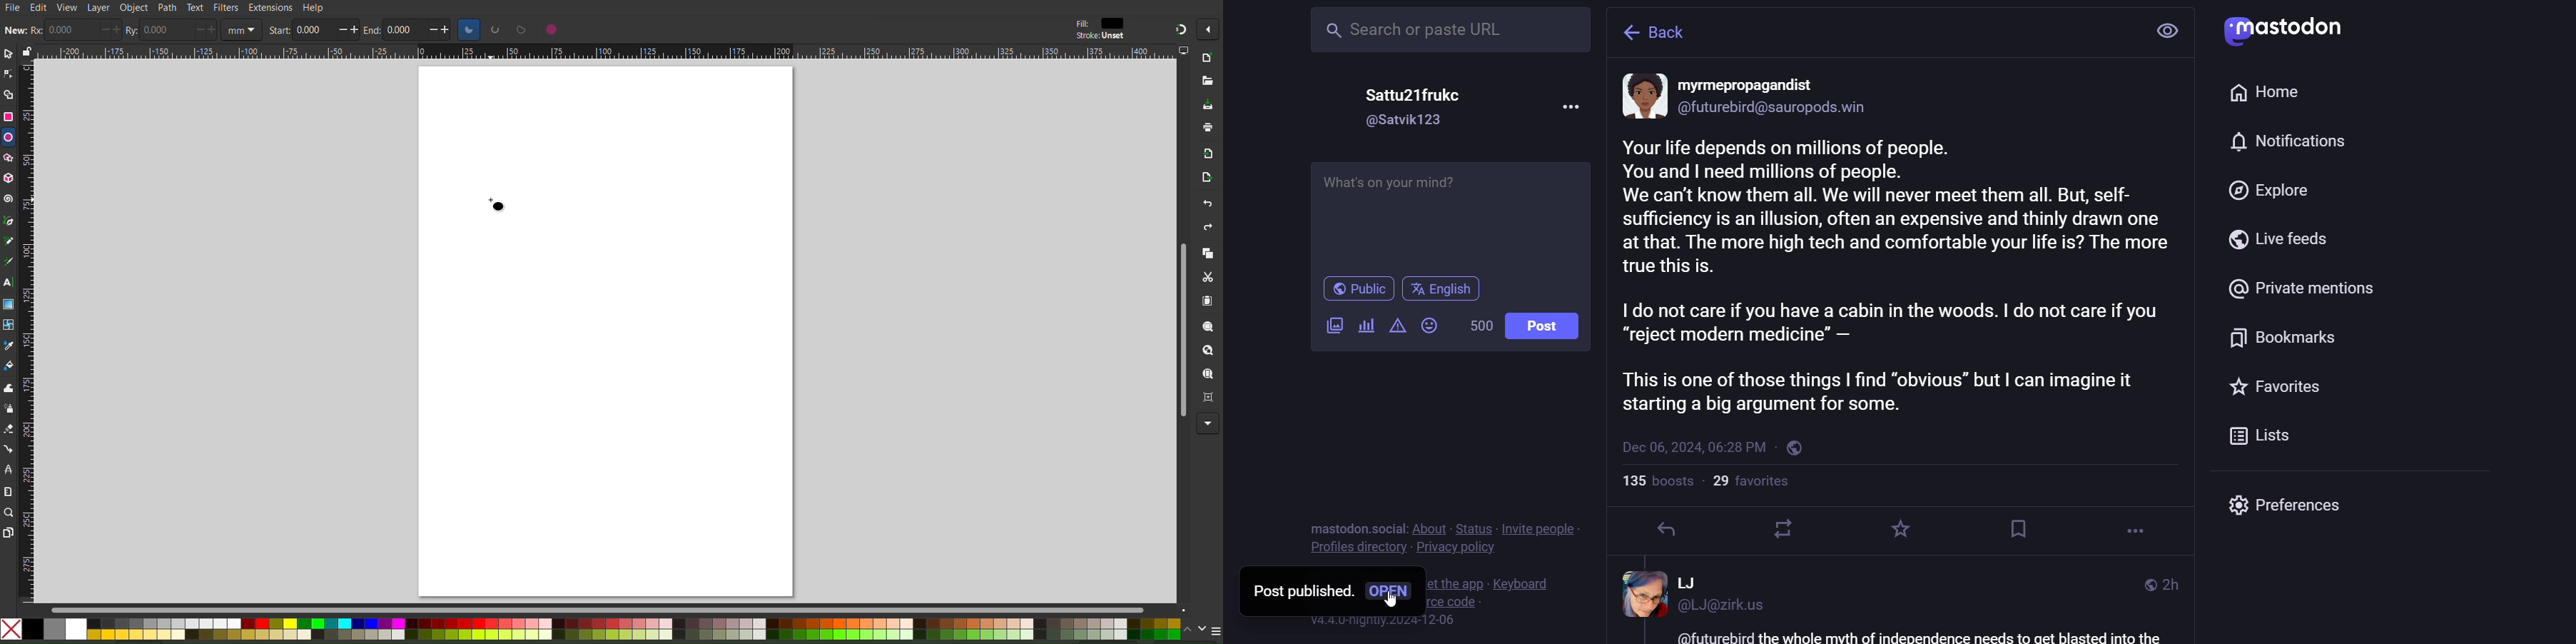  I want to click on Help, so click(313, 8).